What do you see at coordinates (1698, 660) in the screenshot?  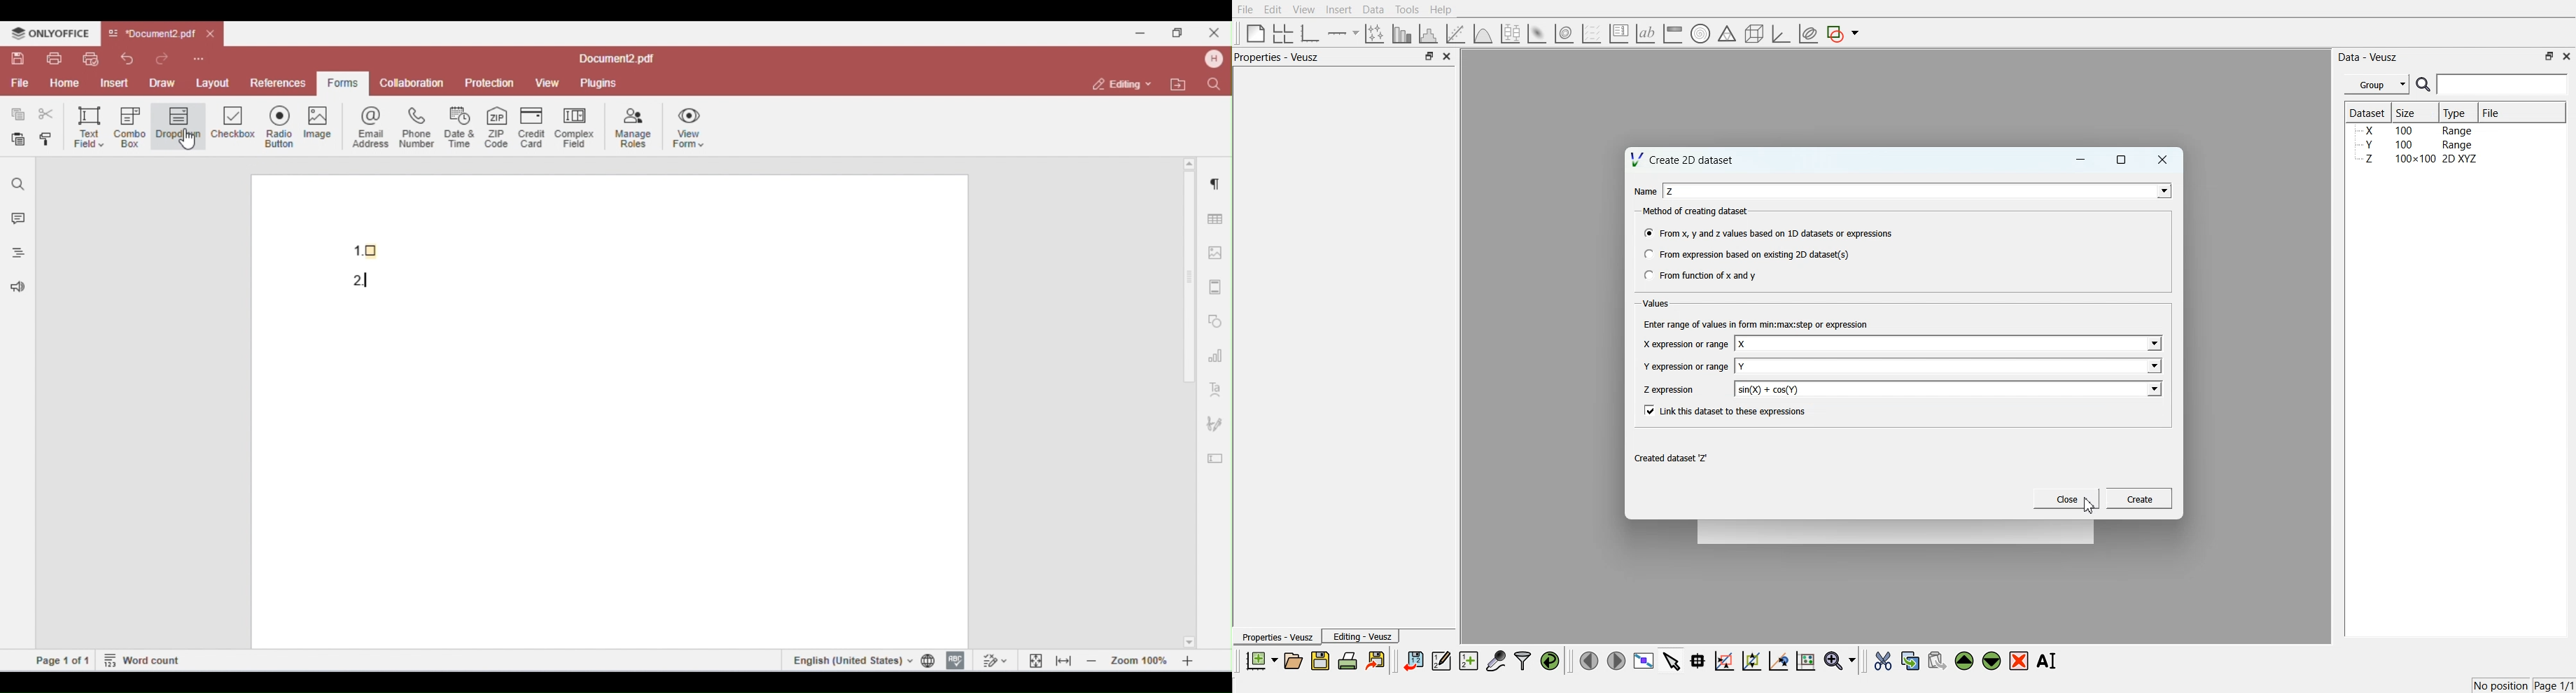 I see `Read data points from graph` at bounding box center [1698, 660].